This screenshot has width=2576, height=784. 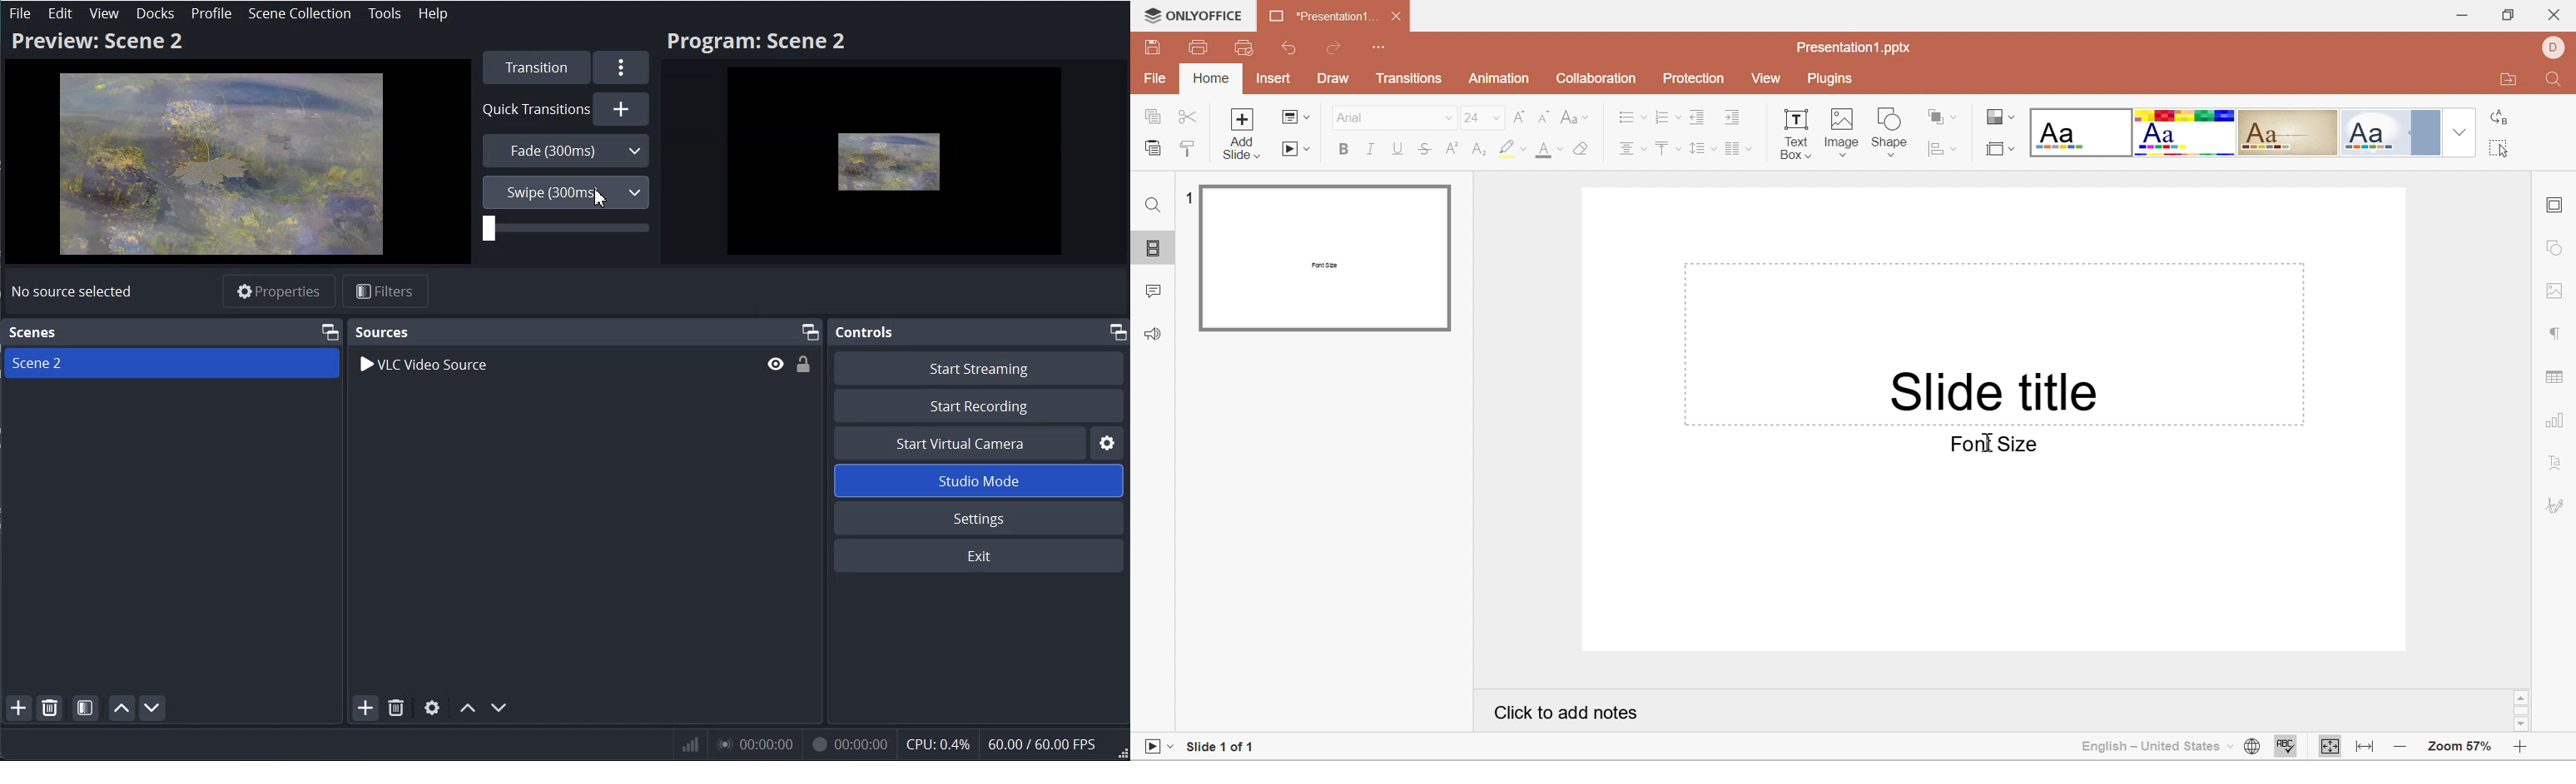 I want to click on Signature settings, so click(x=2555, y=507).